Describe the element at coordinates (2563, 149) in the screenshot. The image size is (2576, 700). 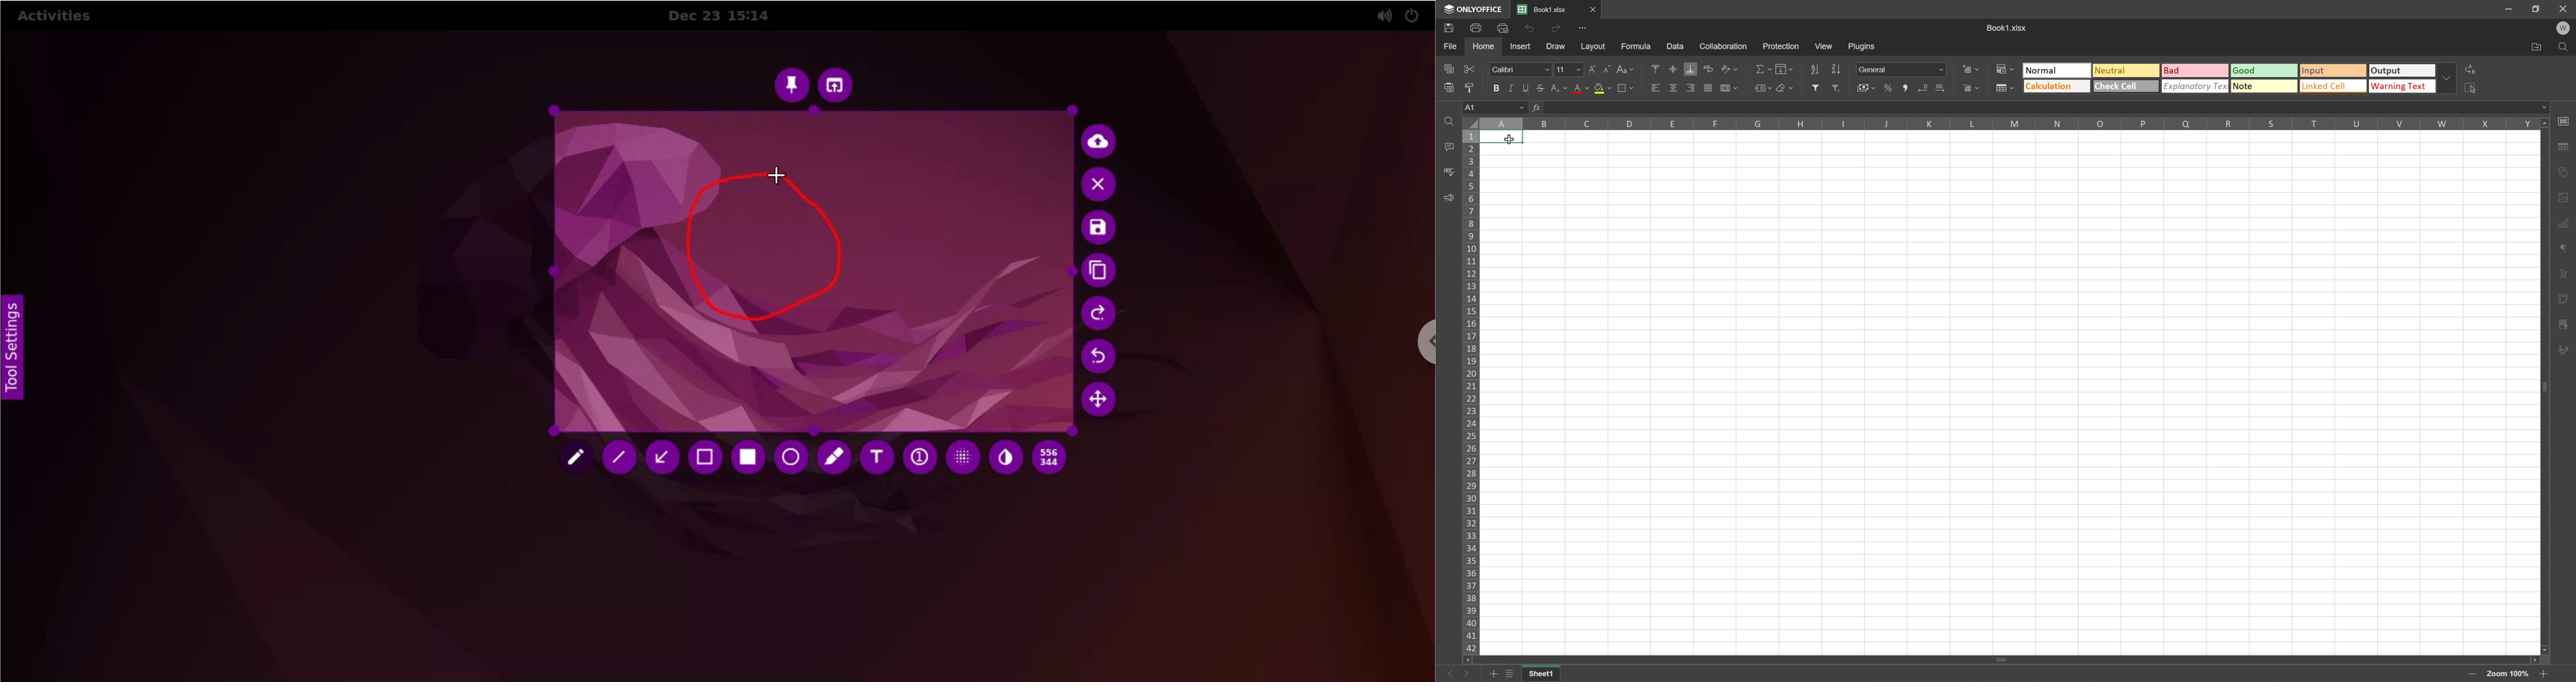
I see `Table settings` at that location.